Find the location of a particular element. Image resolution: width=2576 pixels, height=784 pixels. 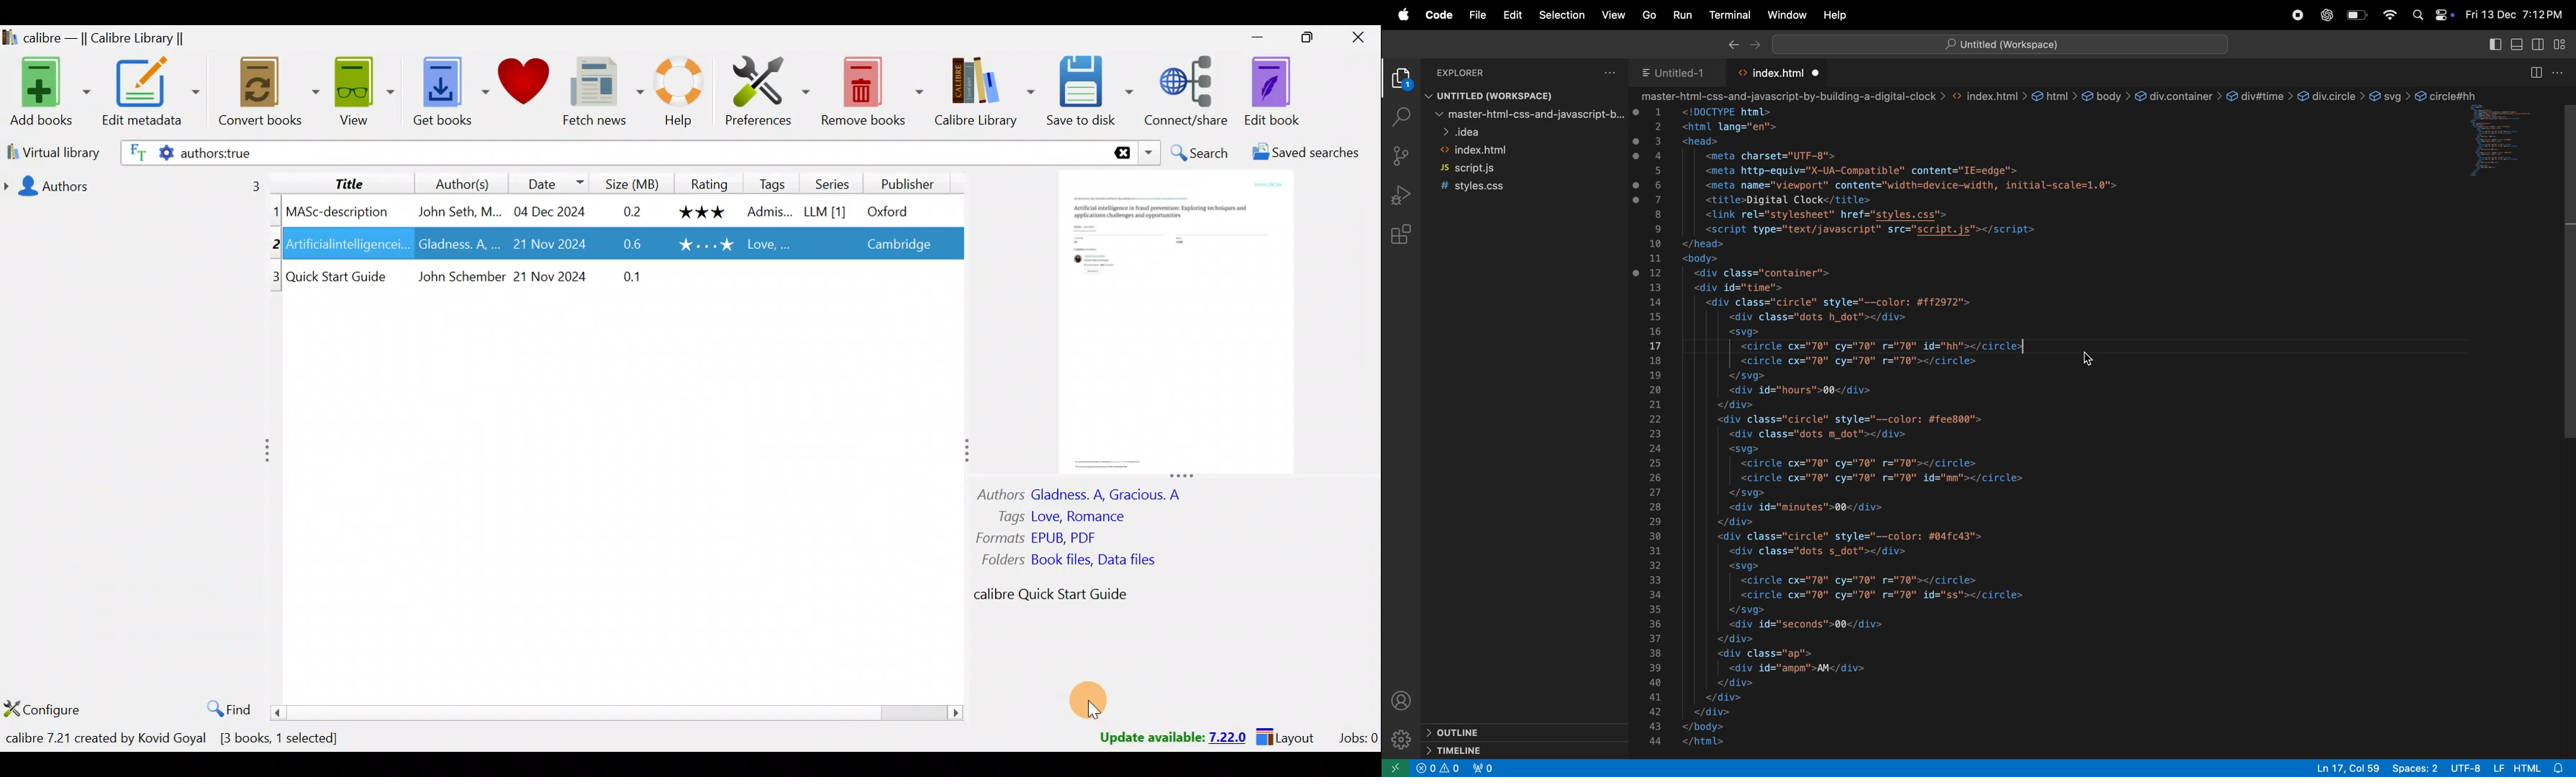

Book 3 is located at coordinates (620, 278).